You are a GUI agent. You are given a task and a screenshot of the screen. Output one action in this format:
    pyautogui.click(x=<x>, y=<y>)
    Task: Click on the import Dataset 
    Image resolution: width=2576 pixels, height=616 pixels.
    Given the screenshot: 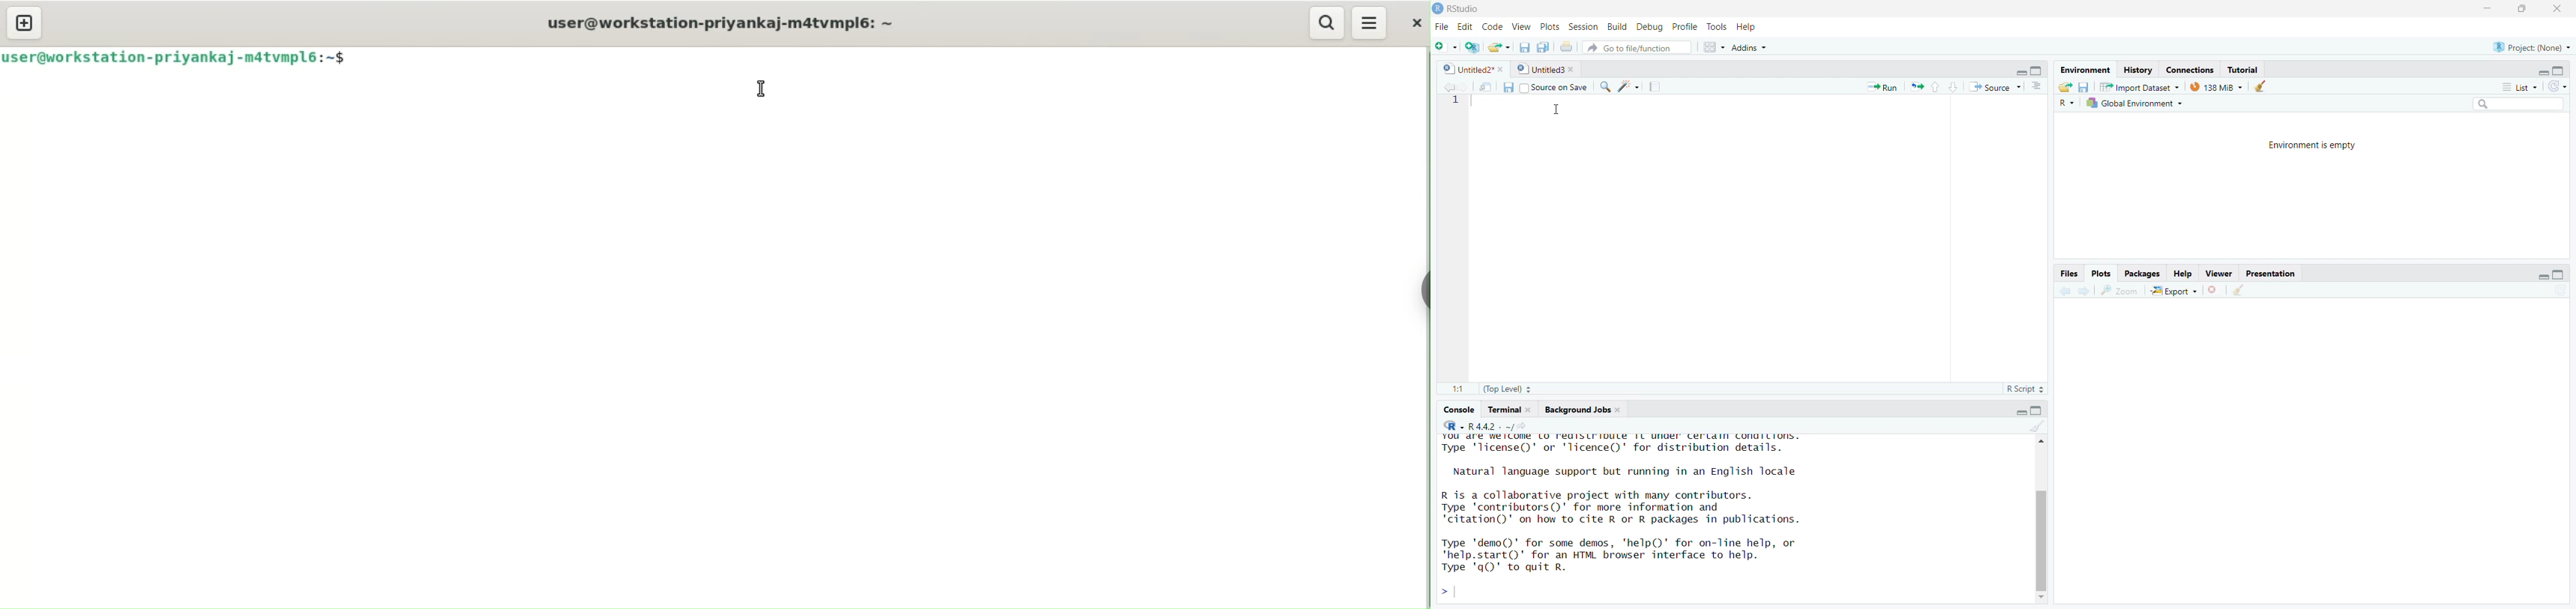 What is the action you would take?
    pyautogui.click(x=2138, y=85)
    